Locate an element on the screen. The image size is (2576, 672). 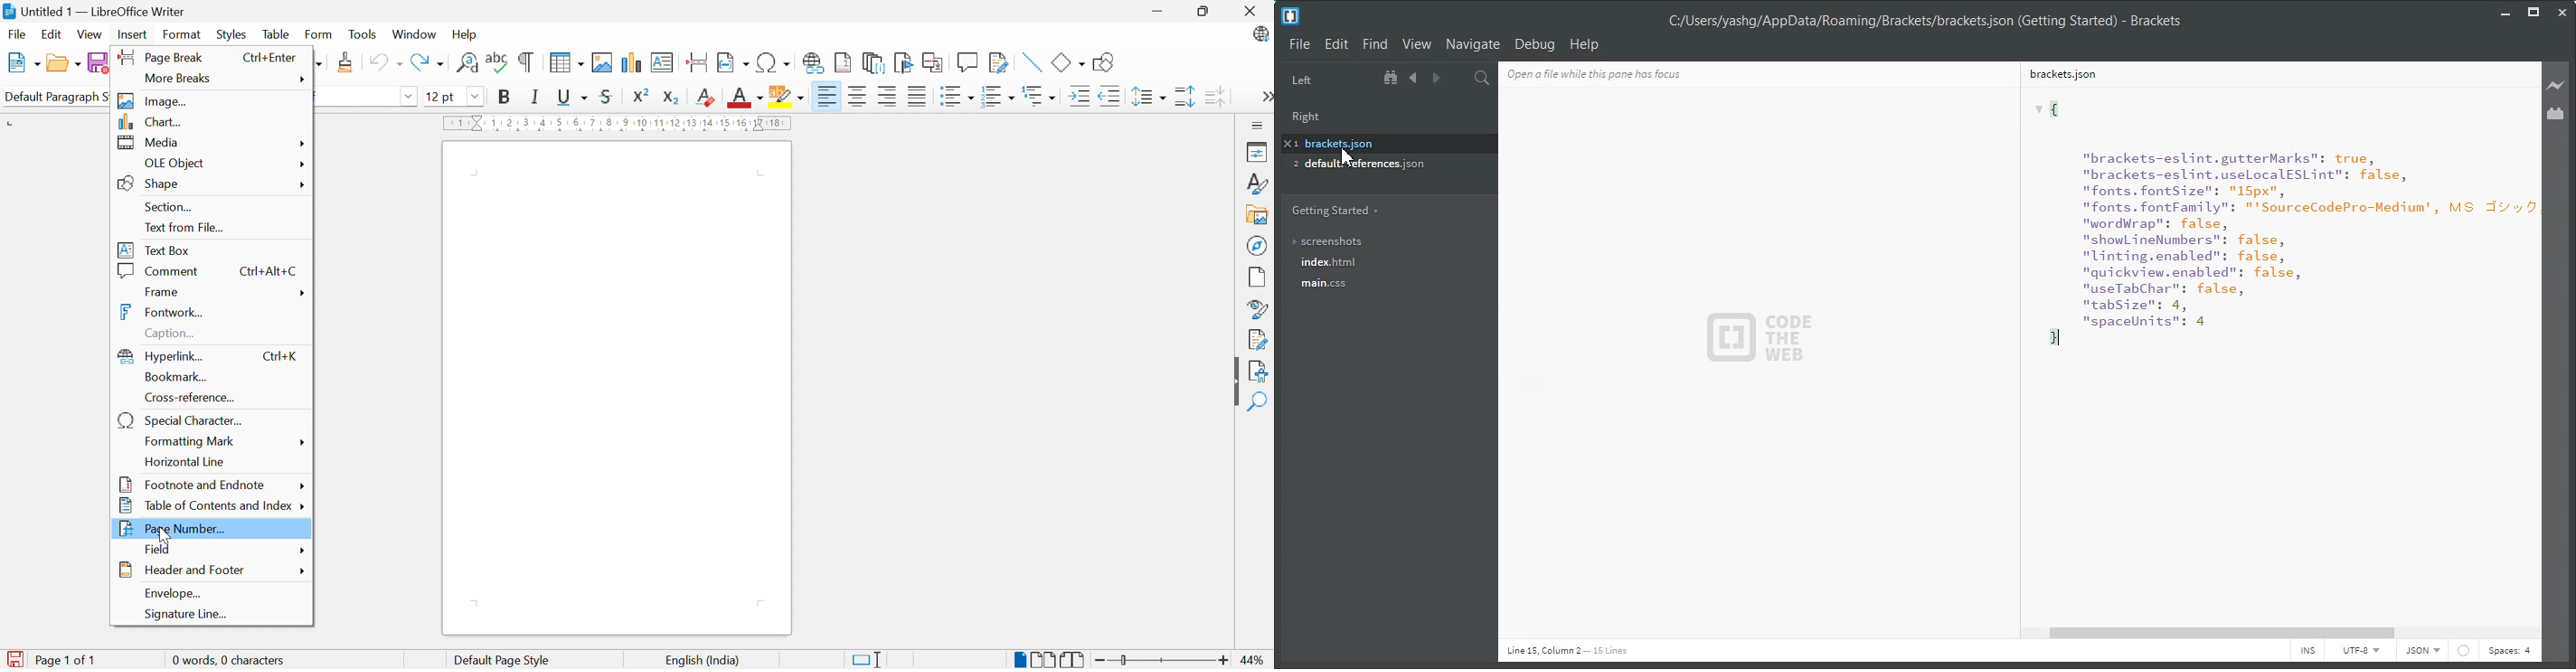
More breaks is located at coordinates (182, 80).